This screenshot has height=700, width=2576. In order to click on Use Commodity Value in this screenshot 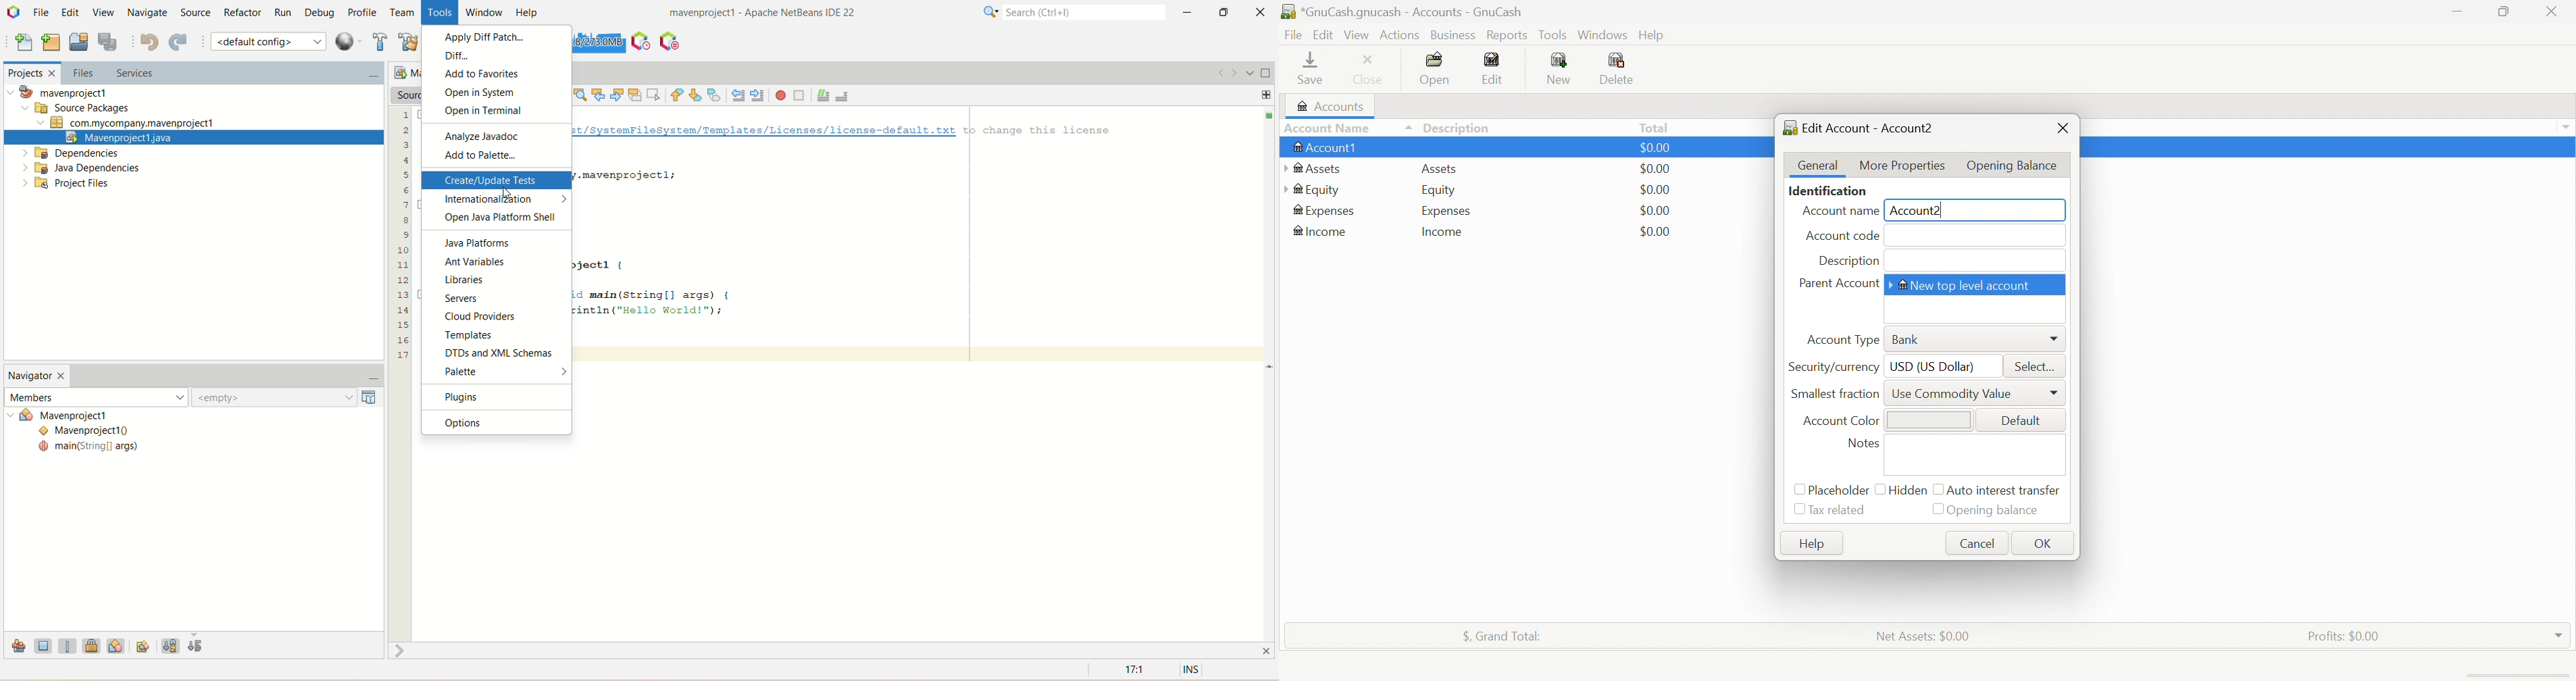, I will do `click(1953, 394)`.